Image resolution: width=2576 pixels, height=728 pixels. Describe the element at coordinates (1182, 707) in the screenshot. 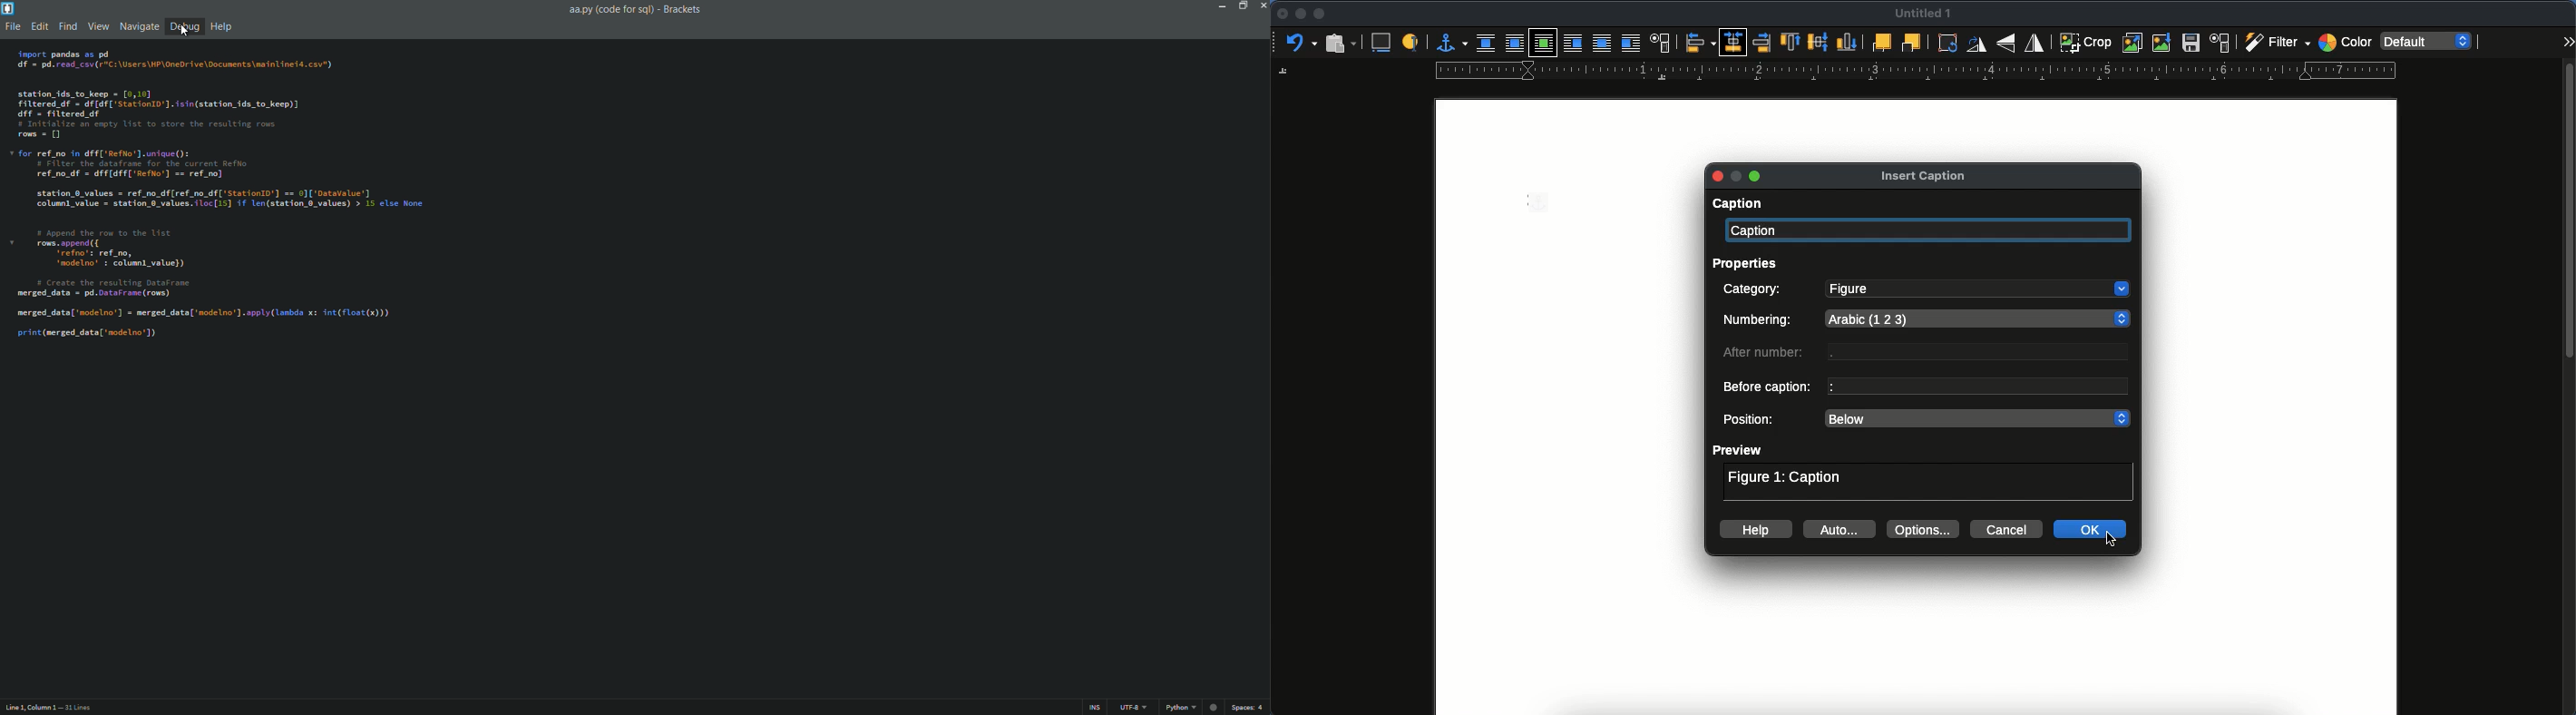

I see `python` at that location.